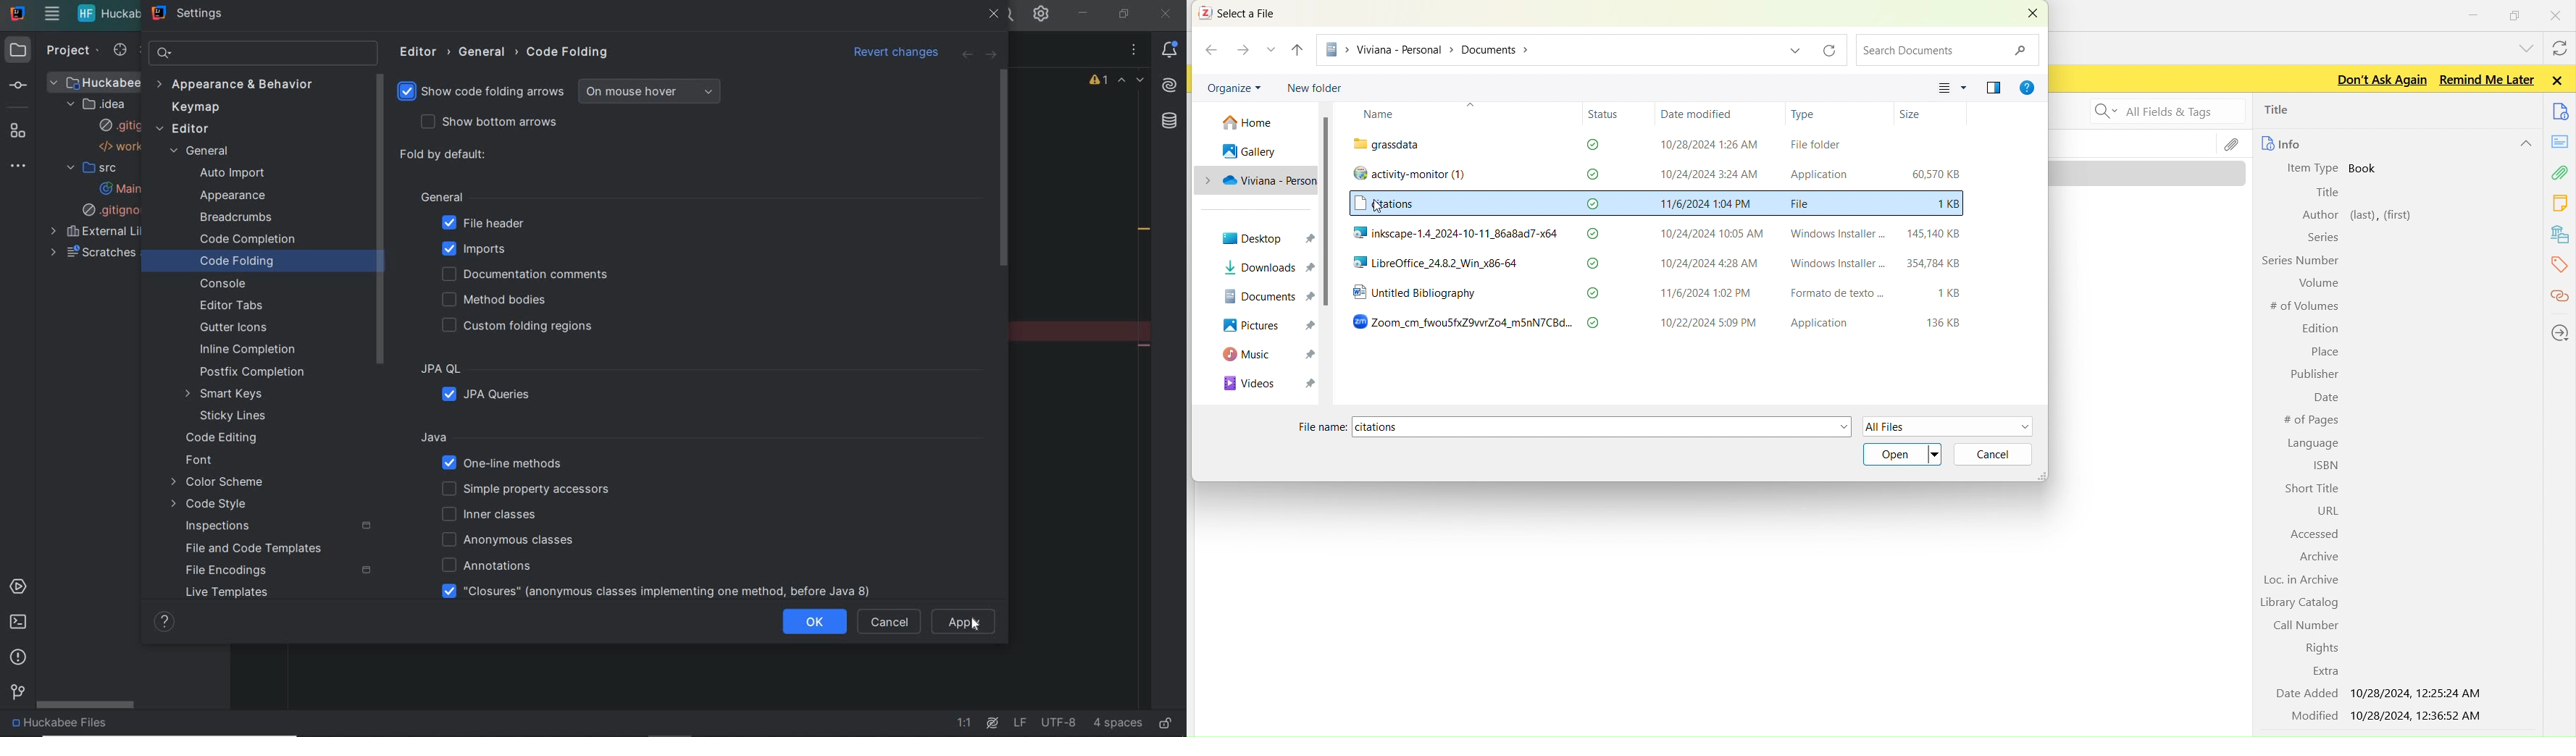 The image size is (2576, 756). I want to click on Size, so click(1910, 114).